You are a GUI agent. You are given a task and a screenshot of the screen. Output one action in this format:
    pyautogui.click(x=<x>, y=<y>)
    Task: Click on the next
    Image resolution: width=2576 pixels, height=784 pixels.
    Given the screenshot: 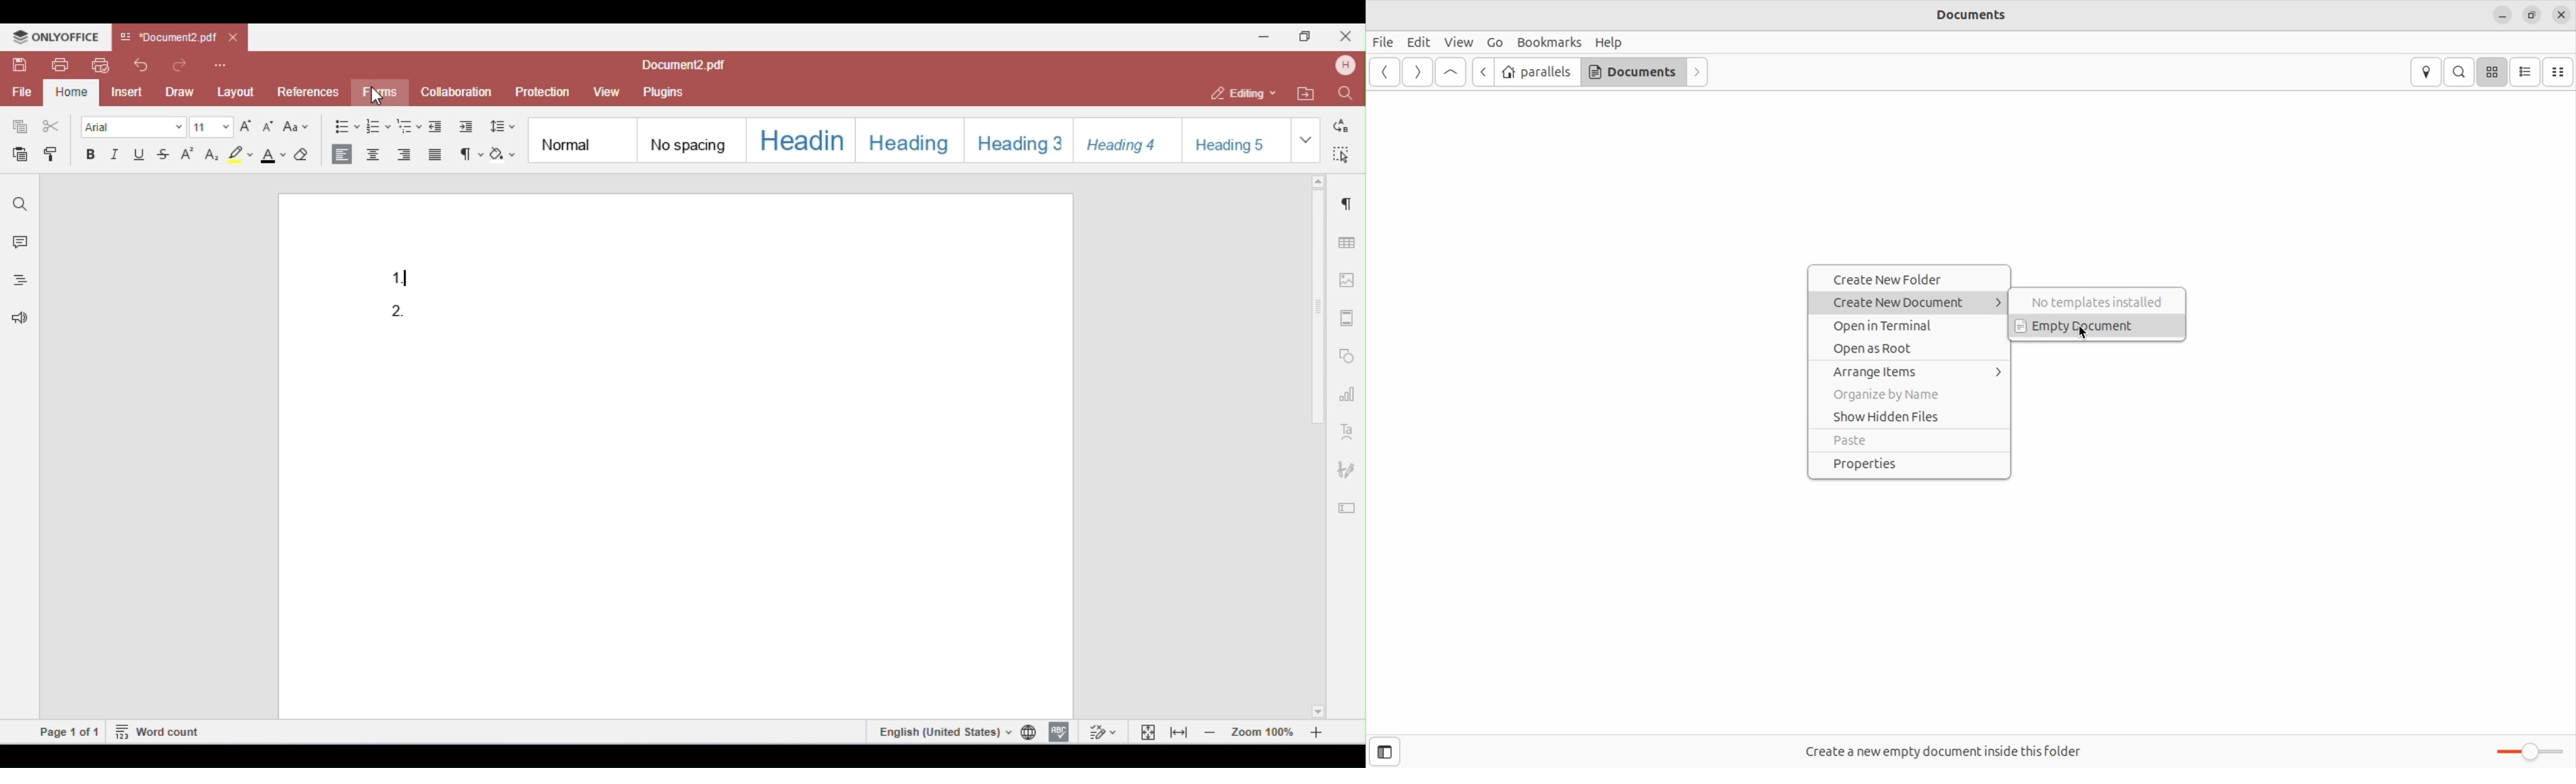 What is the action you would take?
    pyautogui.click(x=1416, y=72)
    